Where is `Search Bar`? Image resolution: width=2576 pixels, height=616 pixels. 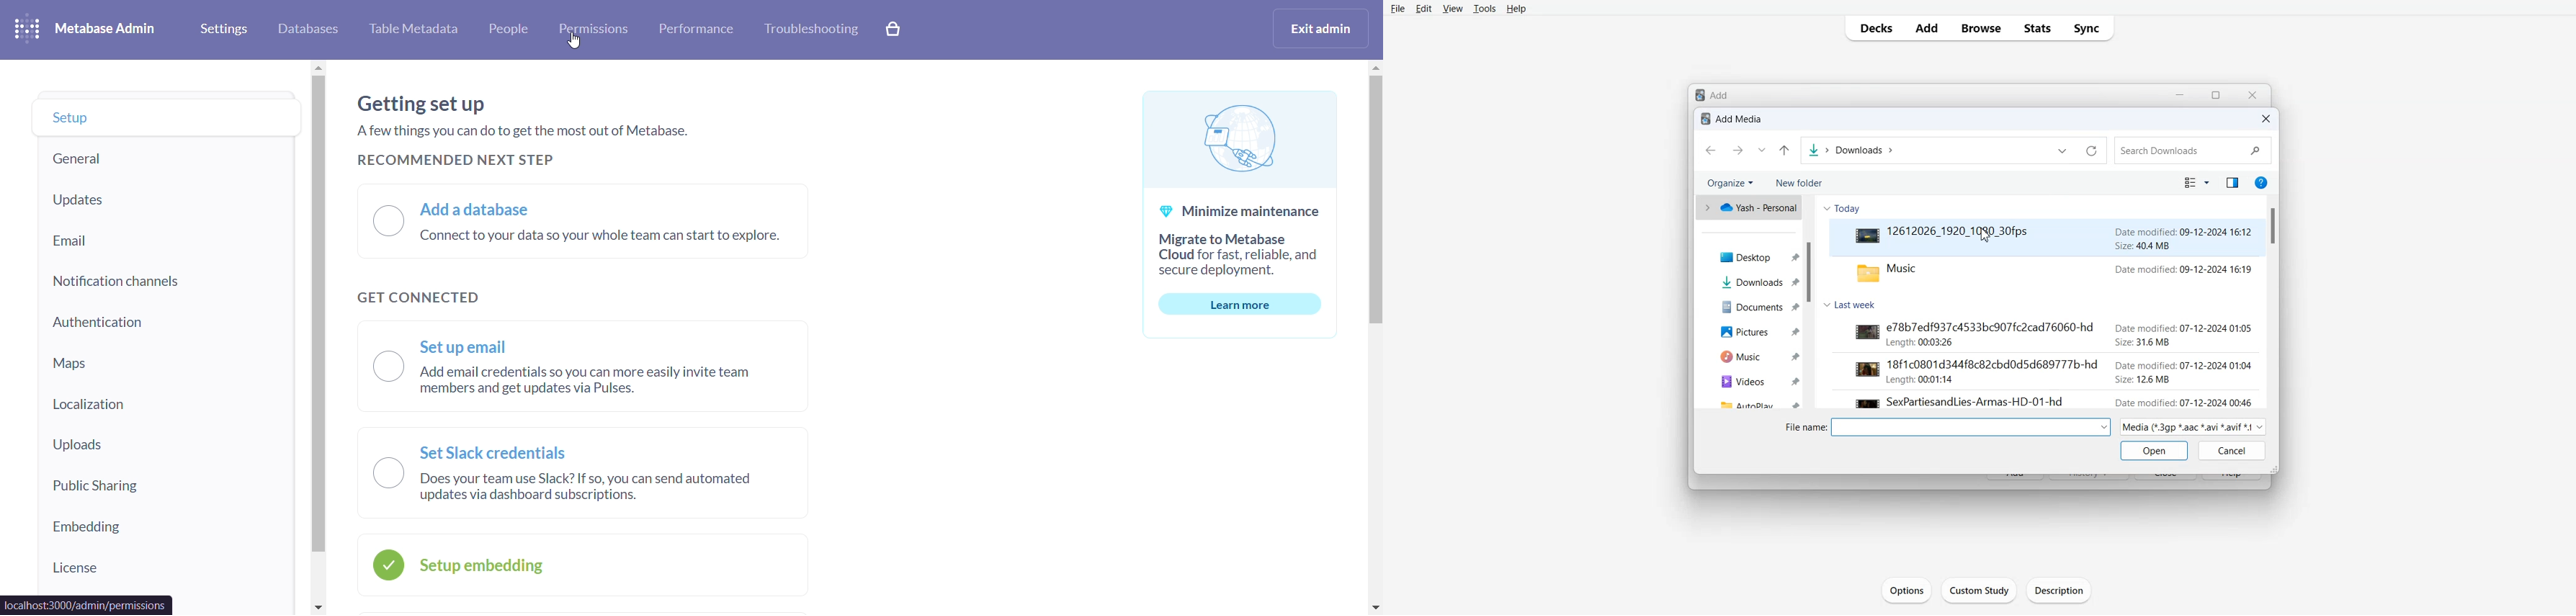 Search Bar is located at coordinates (2194, 150).